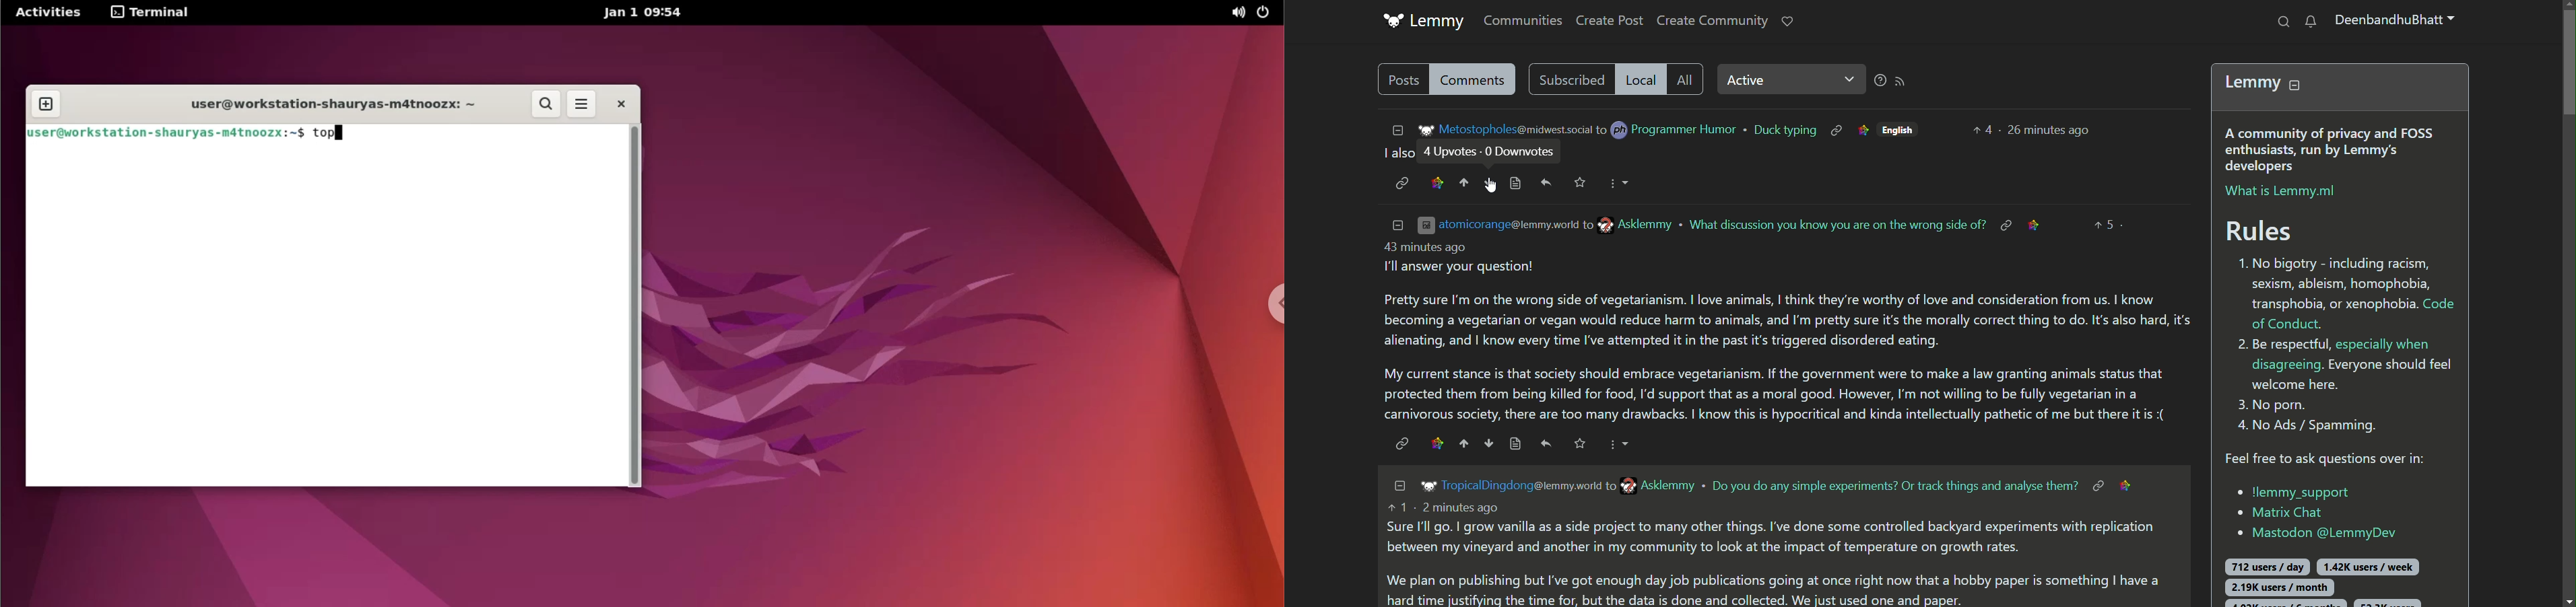 This screenshot has width=2576, height=616. I want to click on minimize, so click(1393, 129).